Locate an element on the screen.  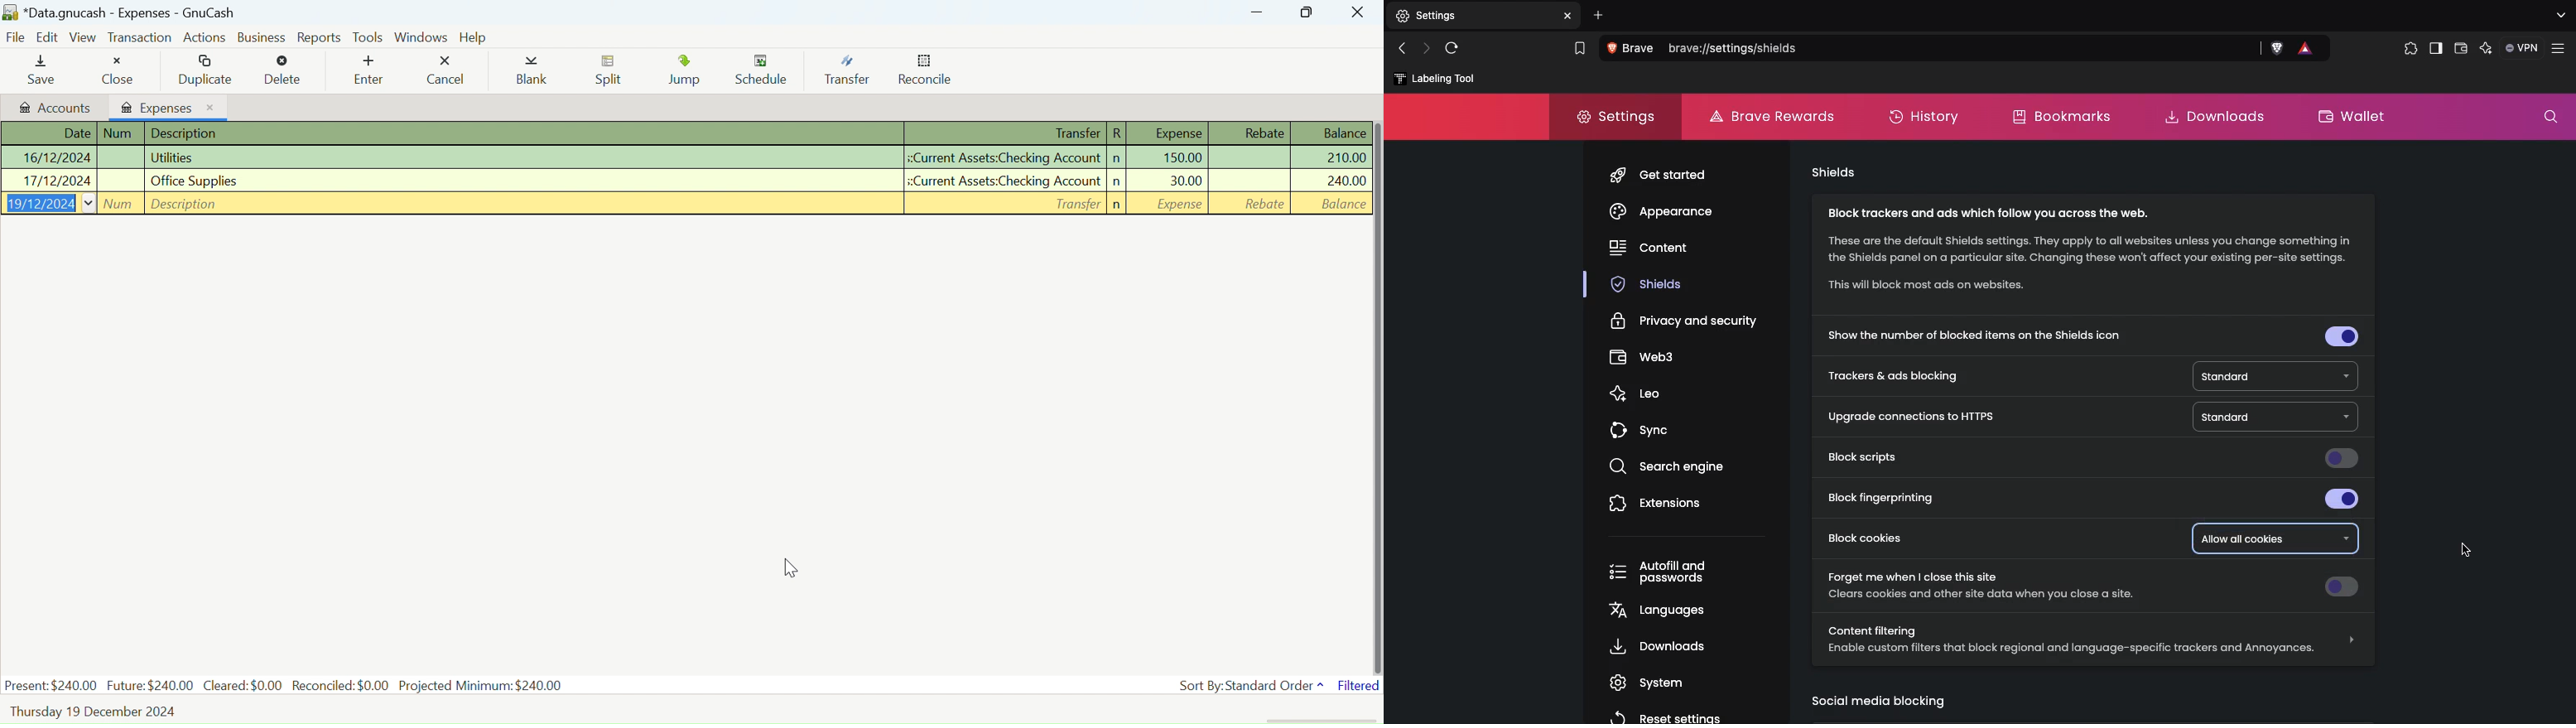
Present: $240.00 Future:$240.00 Cleared: $0.00 Reconciled: $0.00 Projected Minimum: $240.00 is located at coordinates (285, 684).